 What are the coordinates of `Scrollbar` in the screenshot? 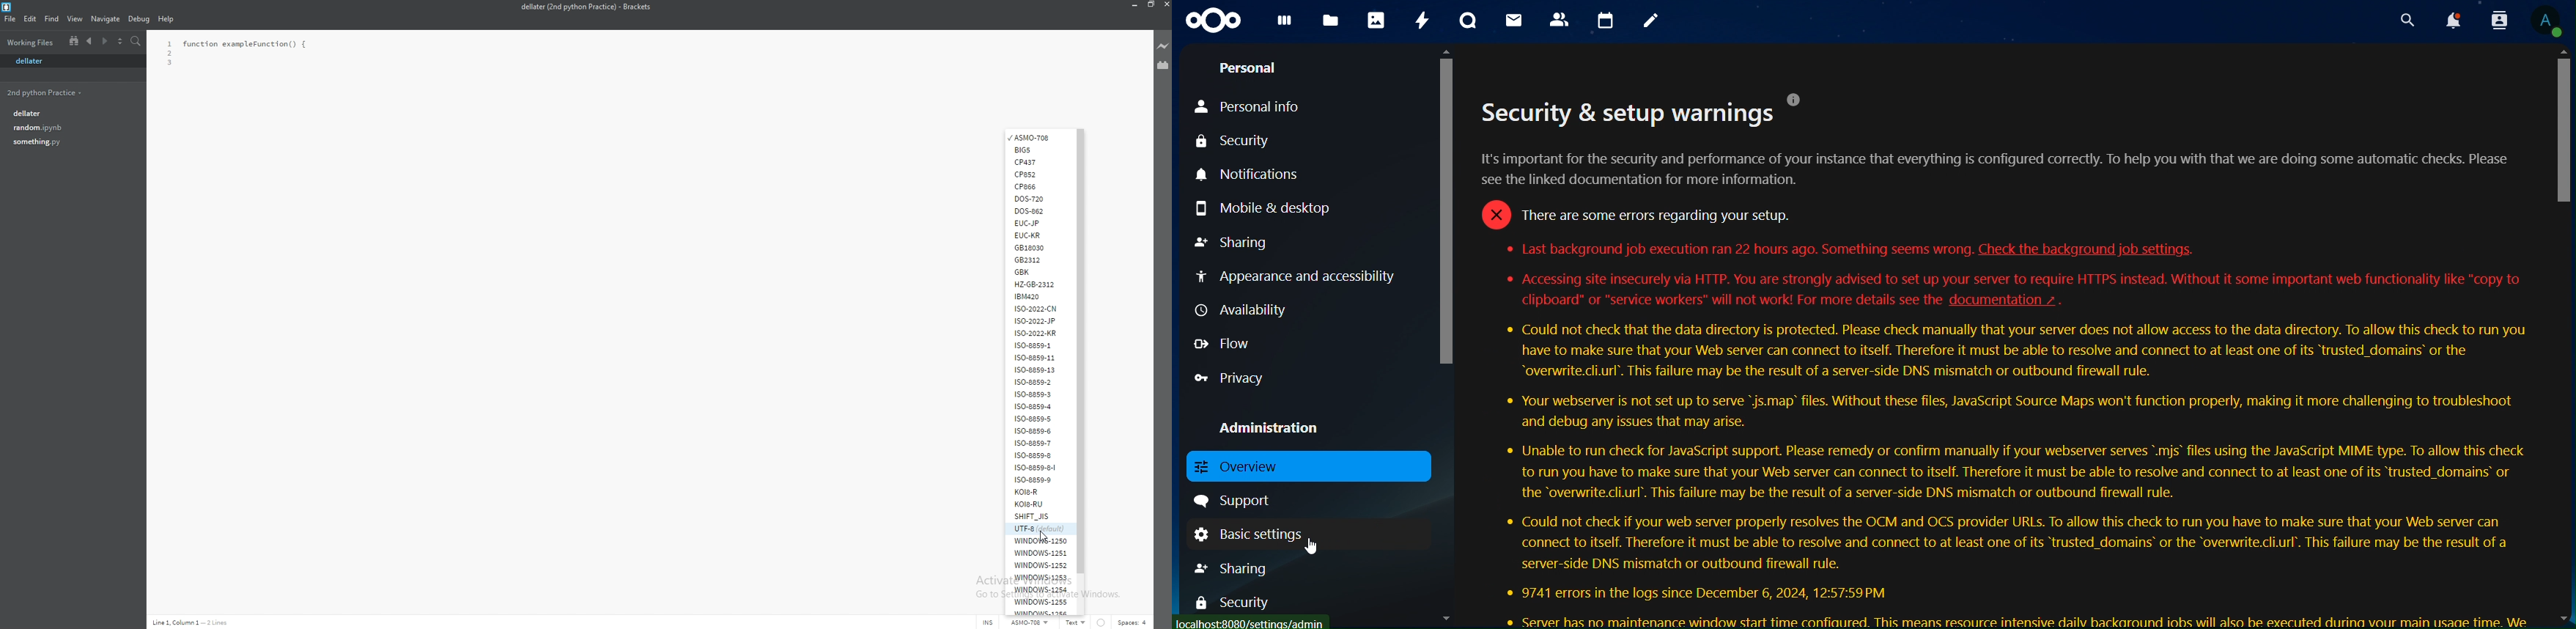 It's located at (2561, 337).